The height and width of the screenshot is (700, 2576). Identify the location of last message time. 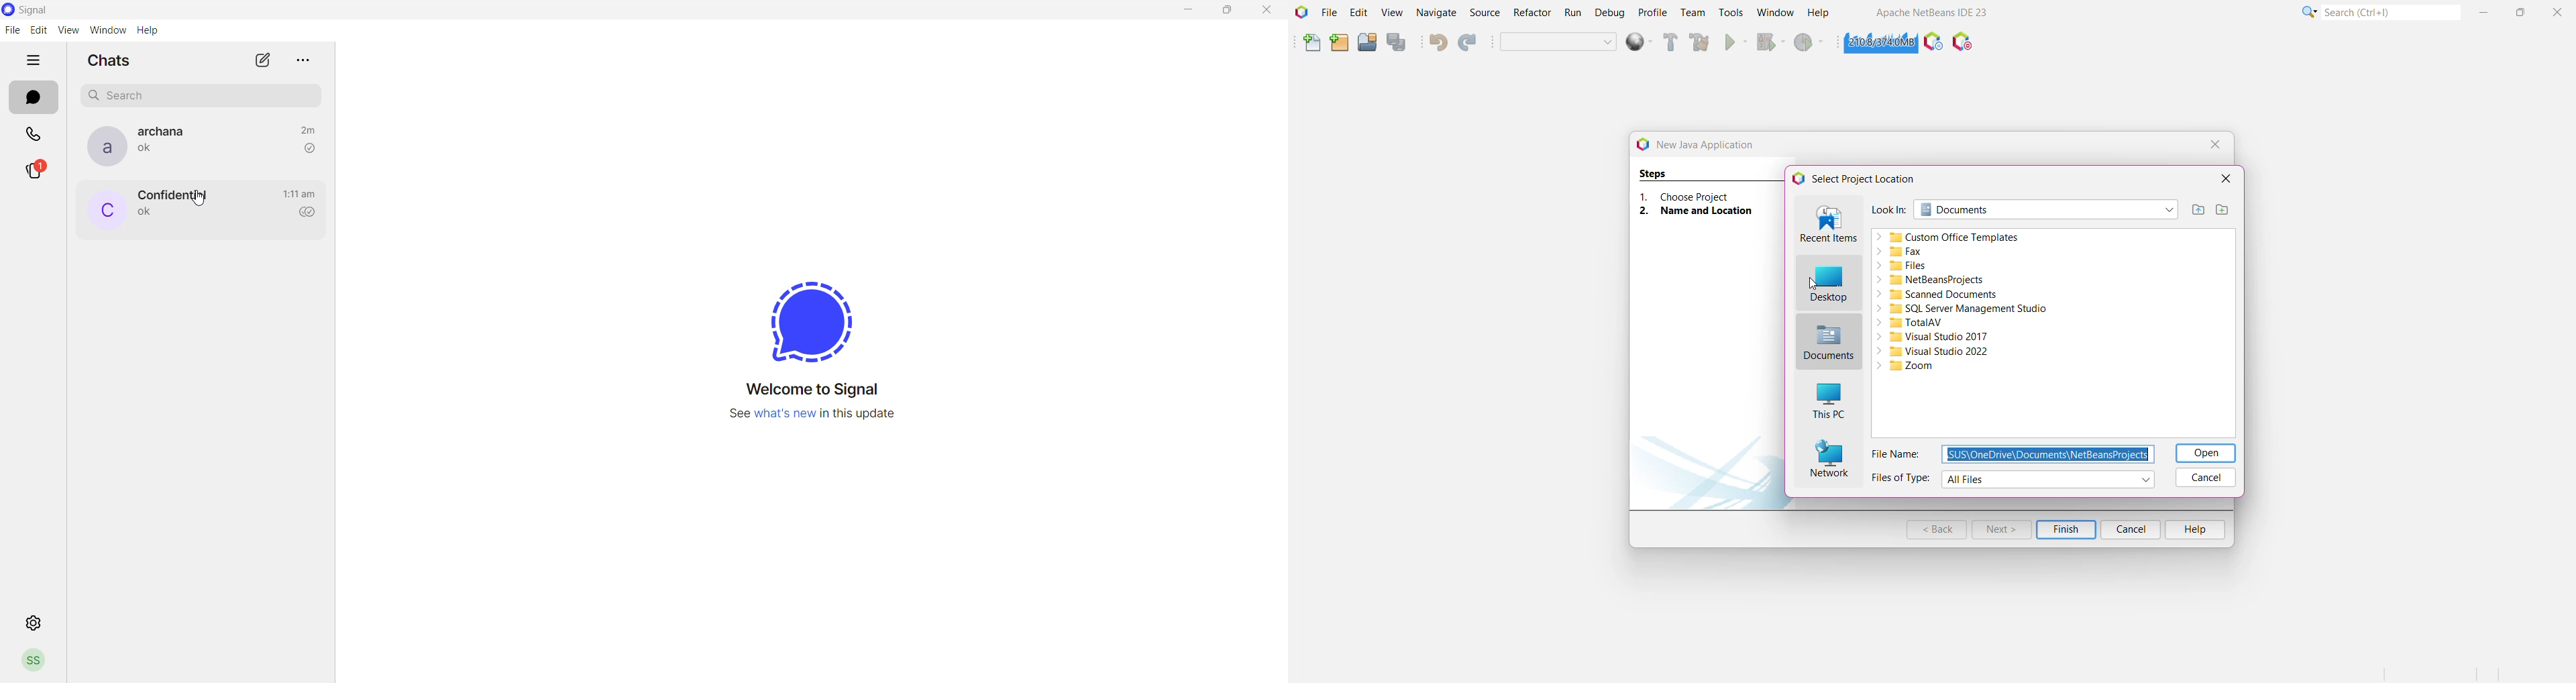
(299, 194).